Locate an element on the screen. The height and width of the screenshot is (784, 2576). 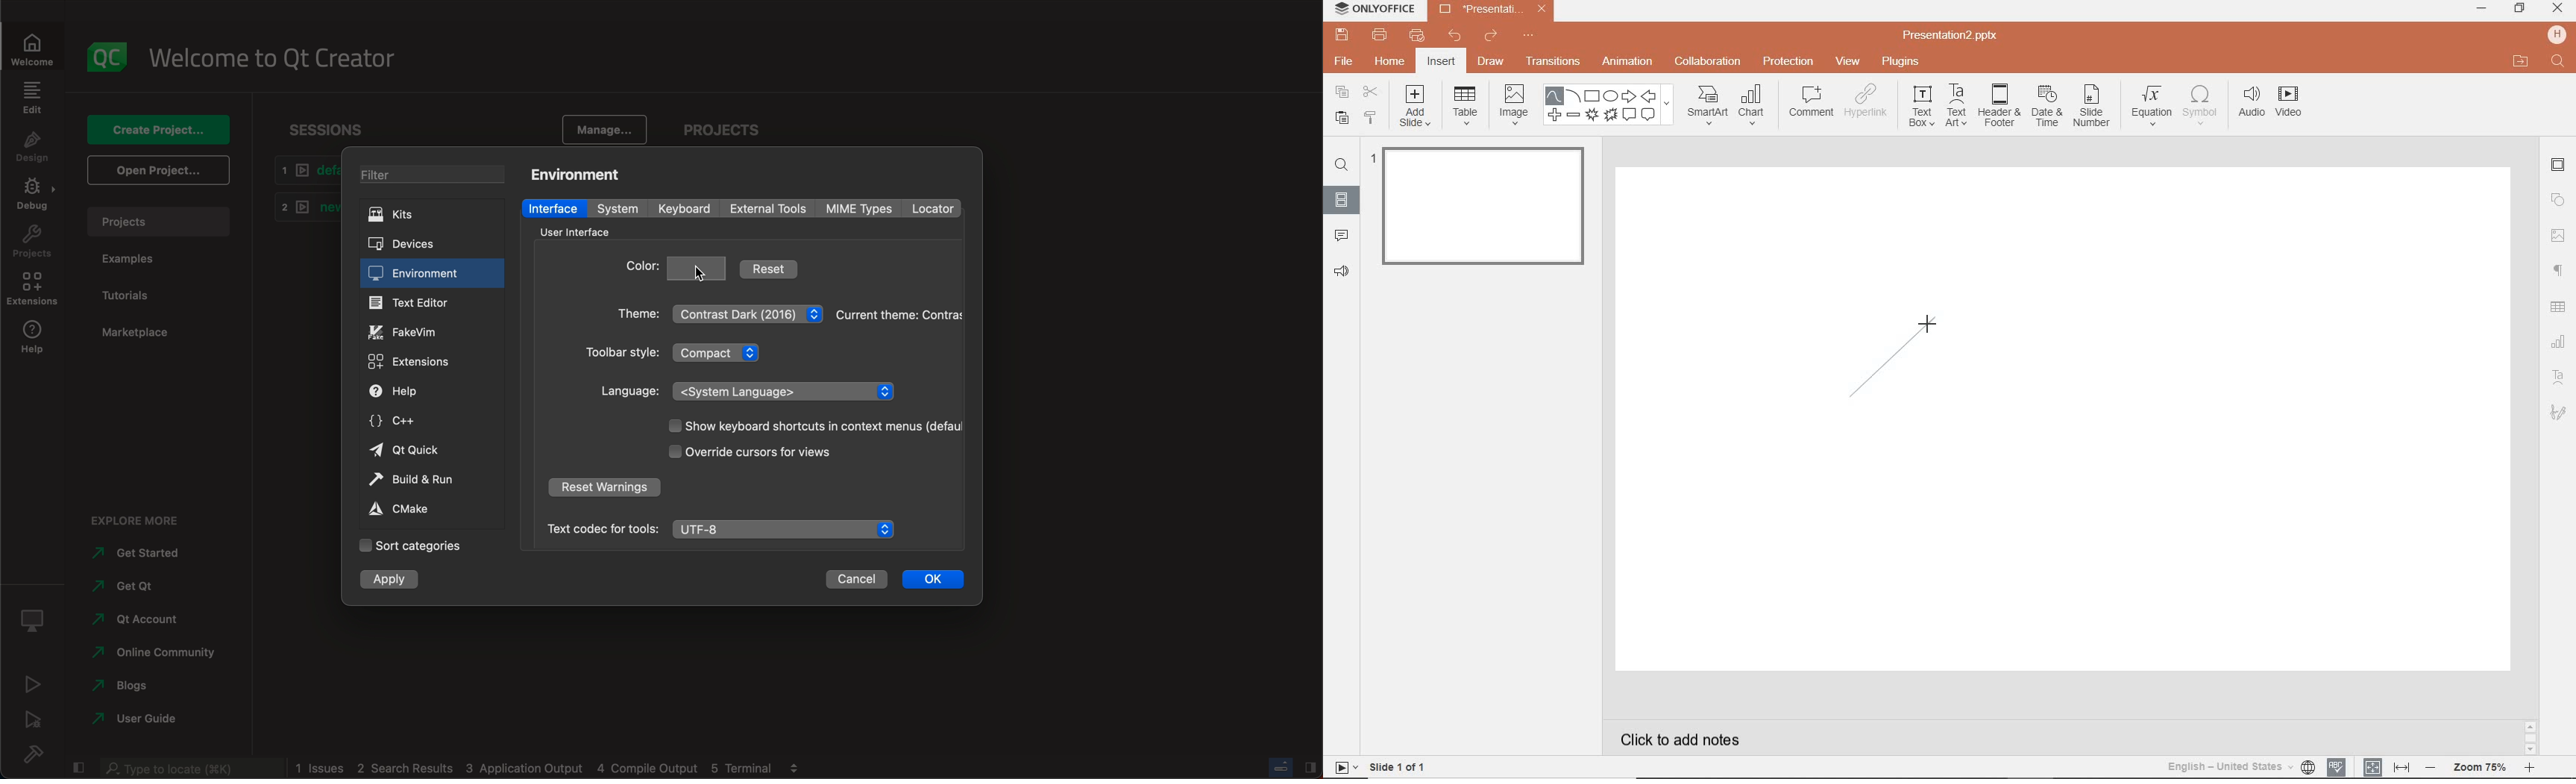
FIND is located at coordinates (1344, 165).